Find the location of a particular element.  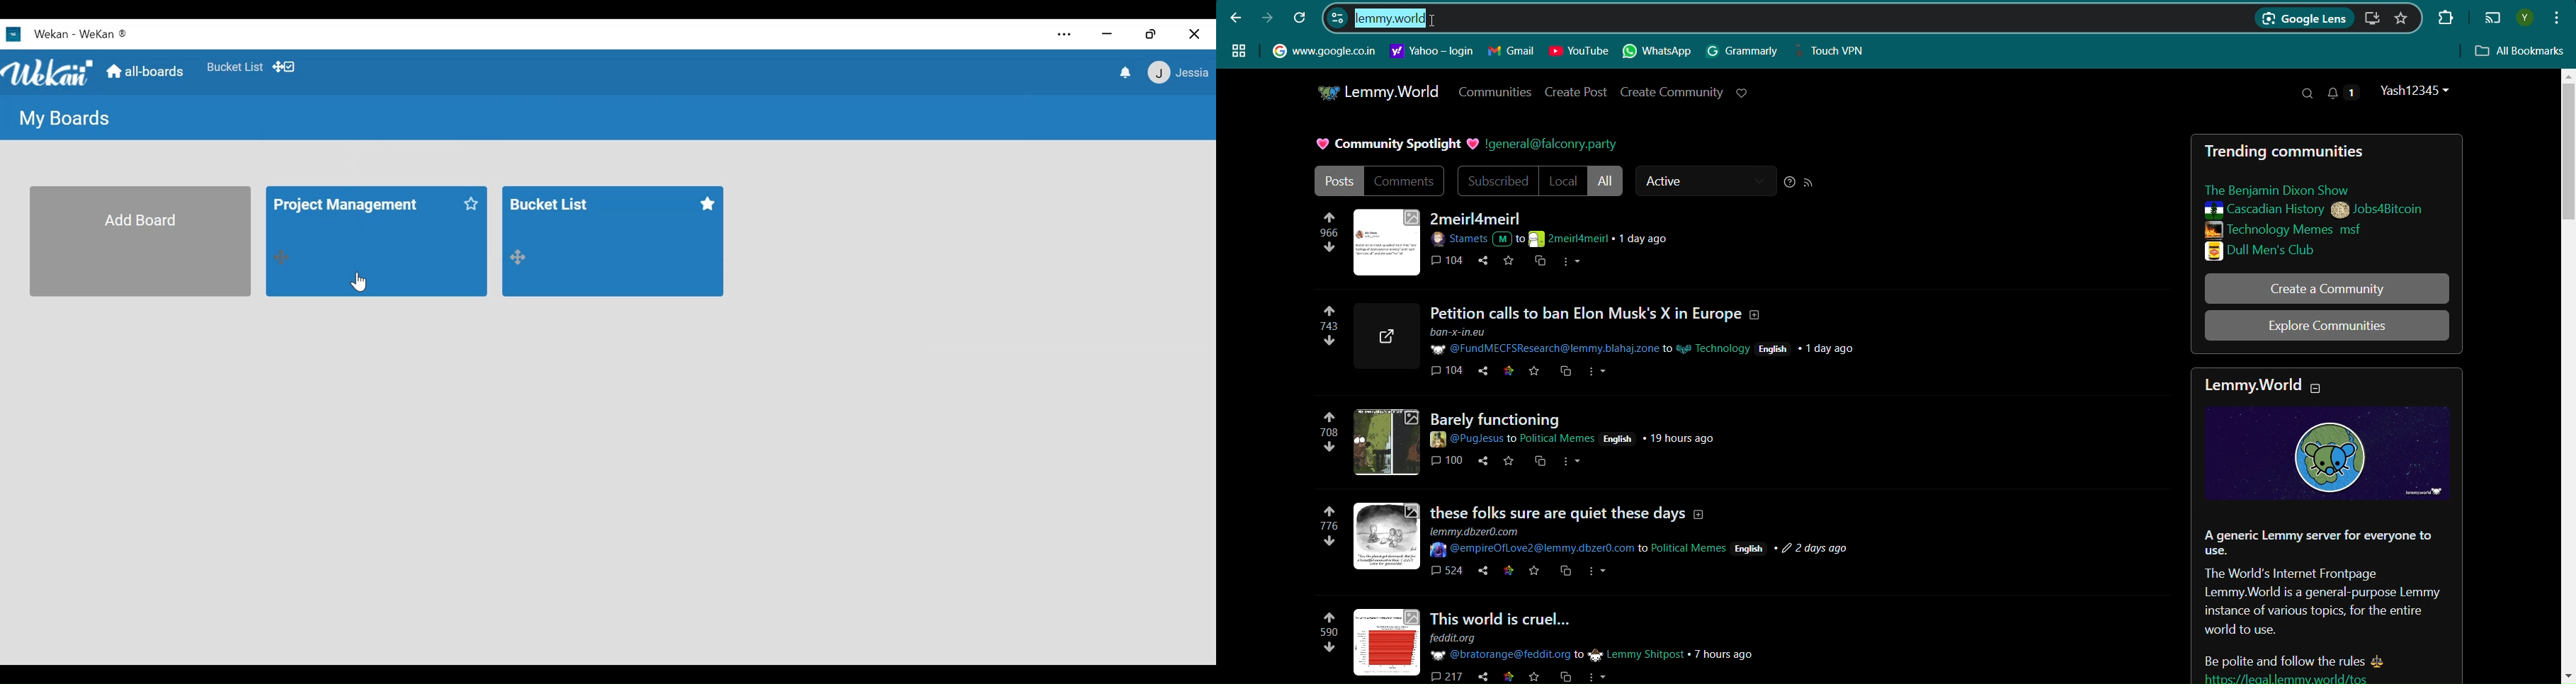

The World's Internet Front page Lemmy. World is a general-purpose Lemmy instance of various topics, for the entire world to use. is located at coordinates (2321, 603).